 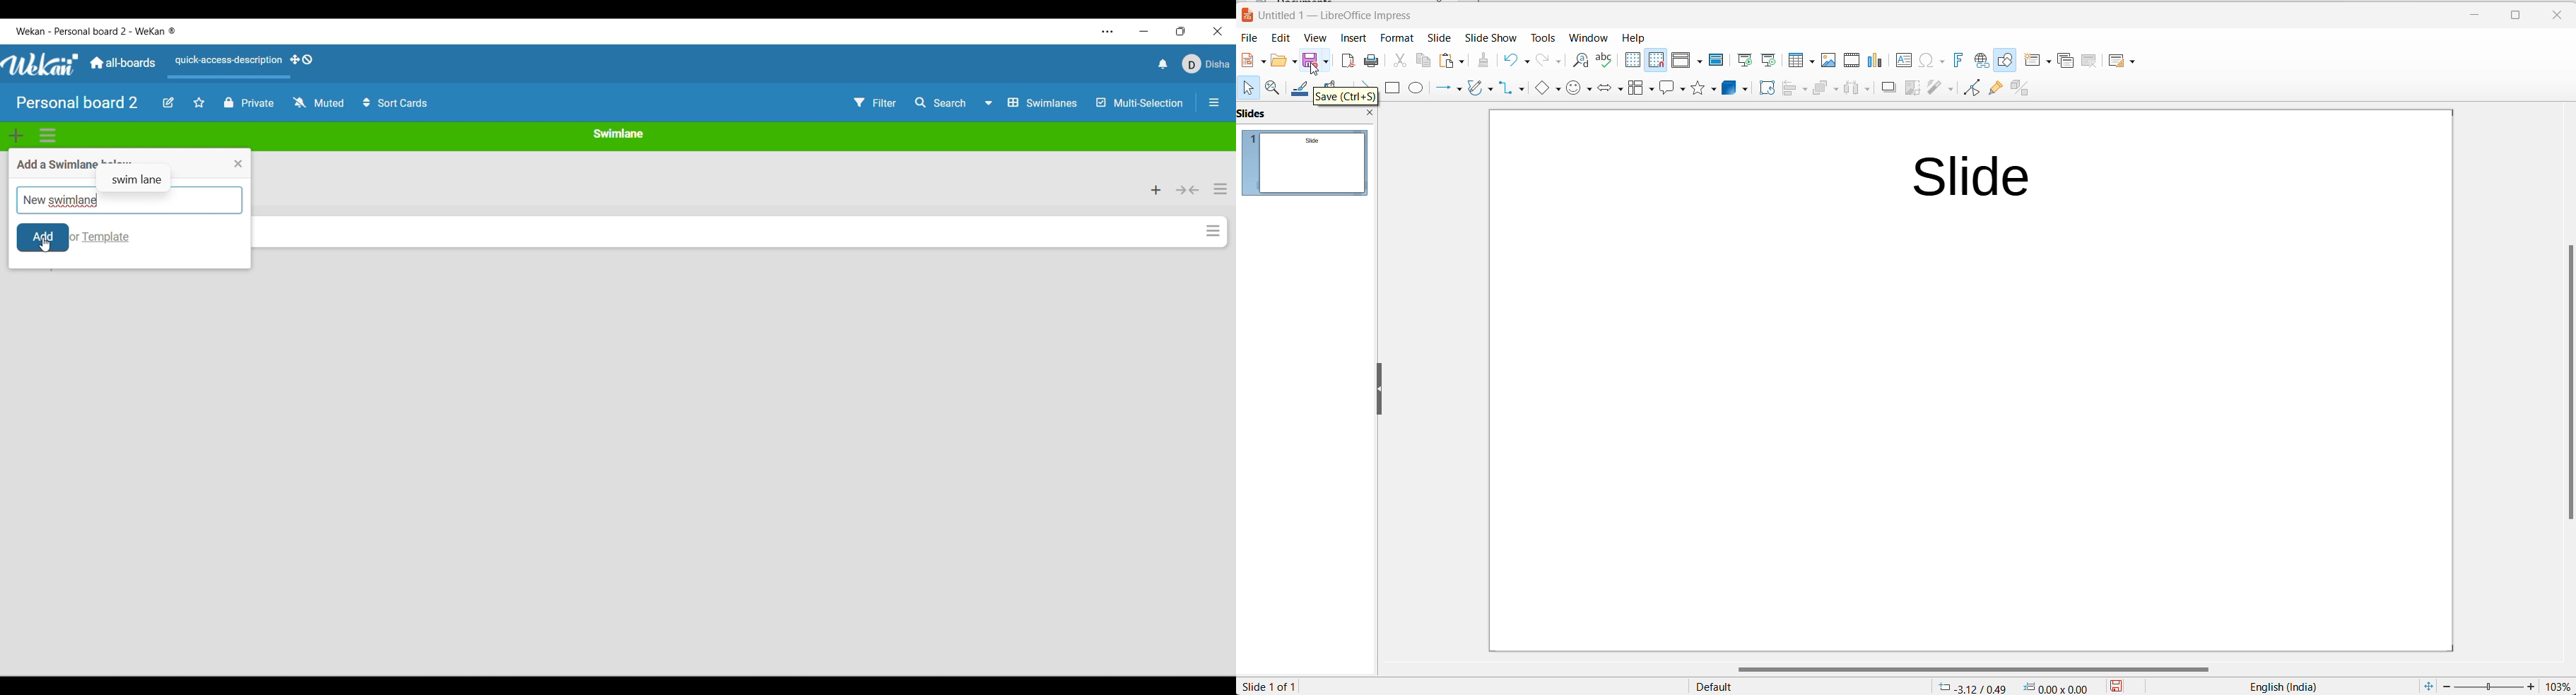 What do you see at coordinates (2023, 89) in the screenshot?
I see `Toggle extrusion` at bounding box center [2023, 89].